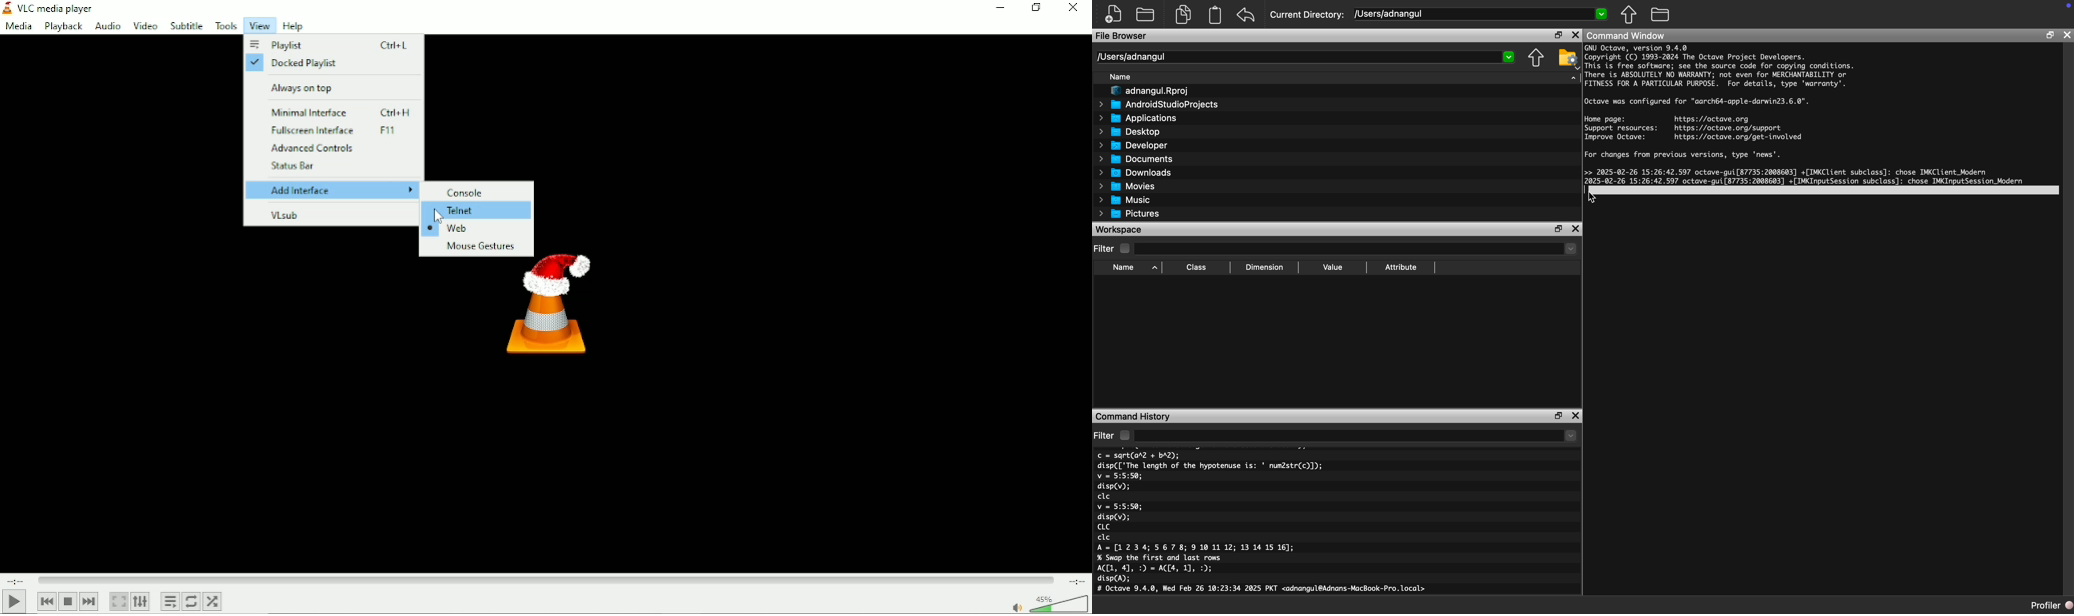 Image resolution: width=2100 pixels, height=616 pixels. Describe the element at coordinates (2050, 36) in the screenshot. I see `Restore Down` at that location.